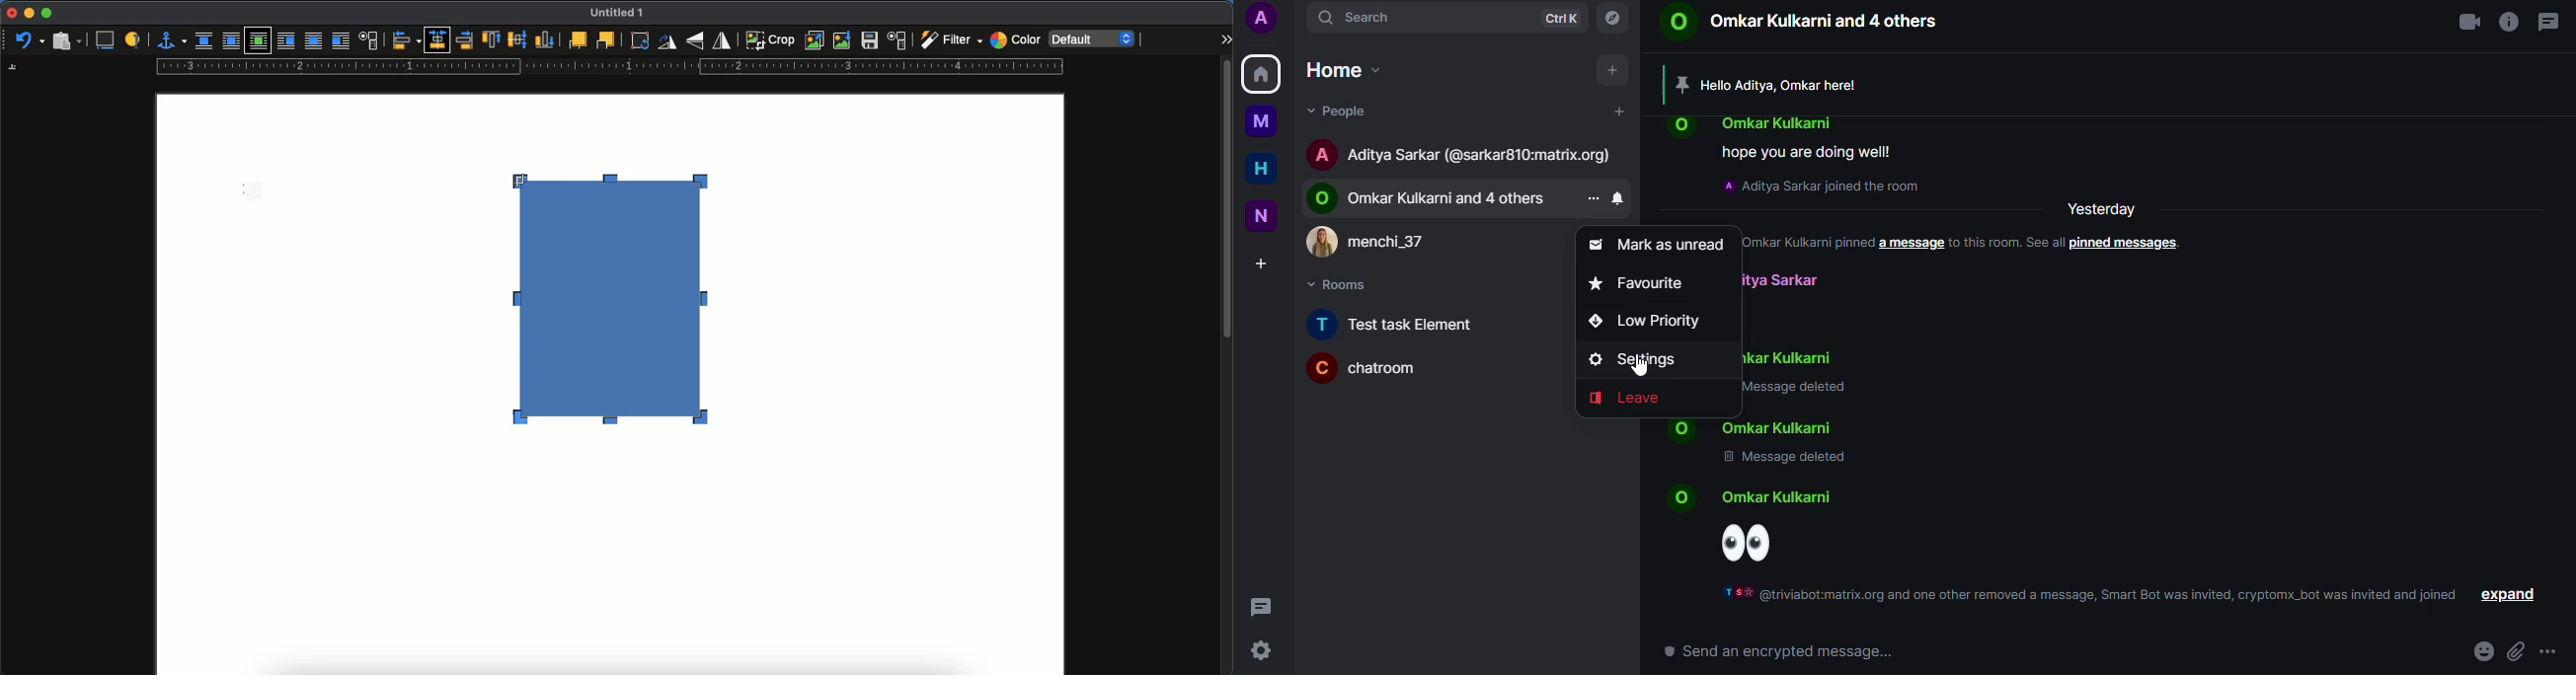 This screenshot has height=700, width=2576. What do you see at coordinates (1794, 359) in the screenshot?
I see `contact` at bounding box center [1794, 359].